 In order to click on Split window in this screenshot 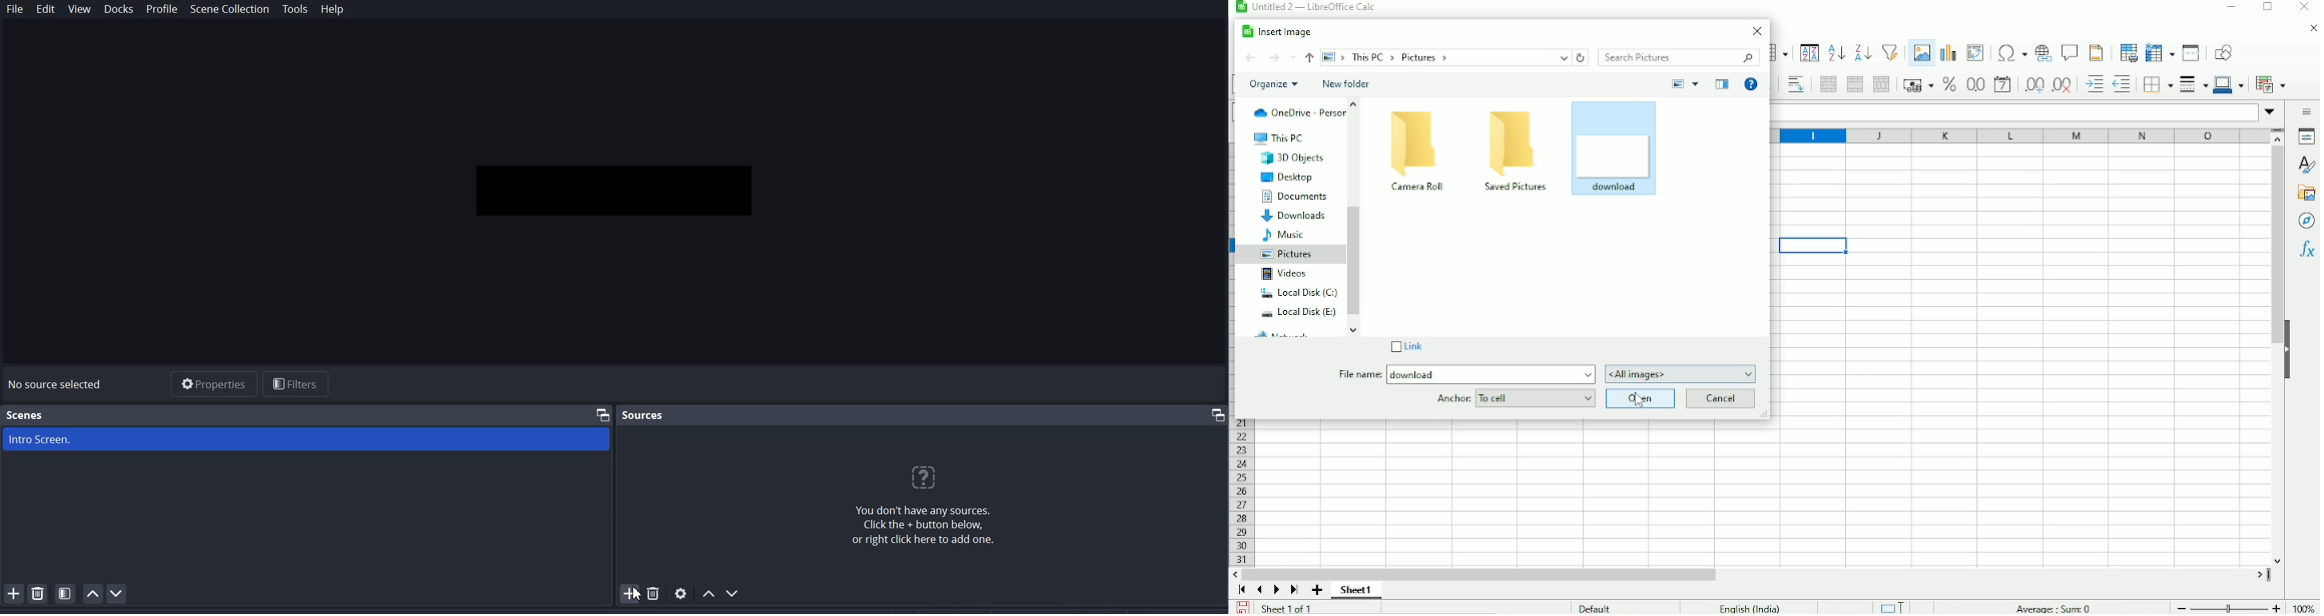, I will do `click(2191, 53)`.